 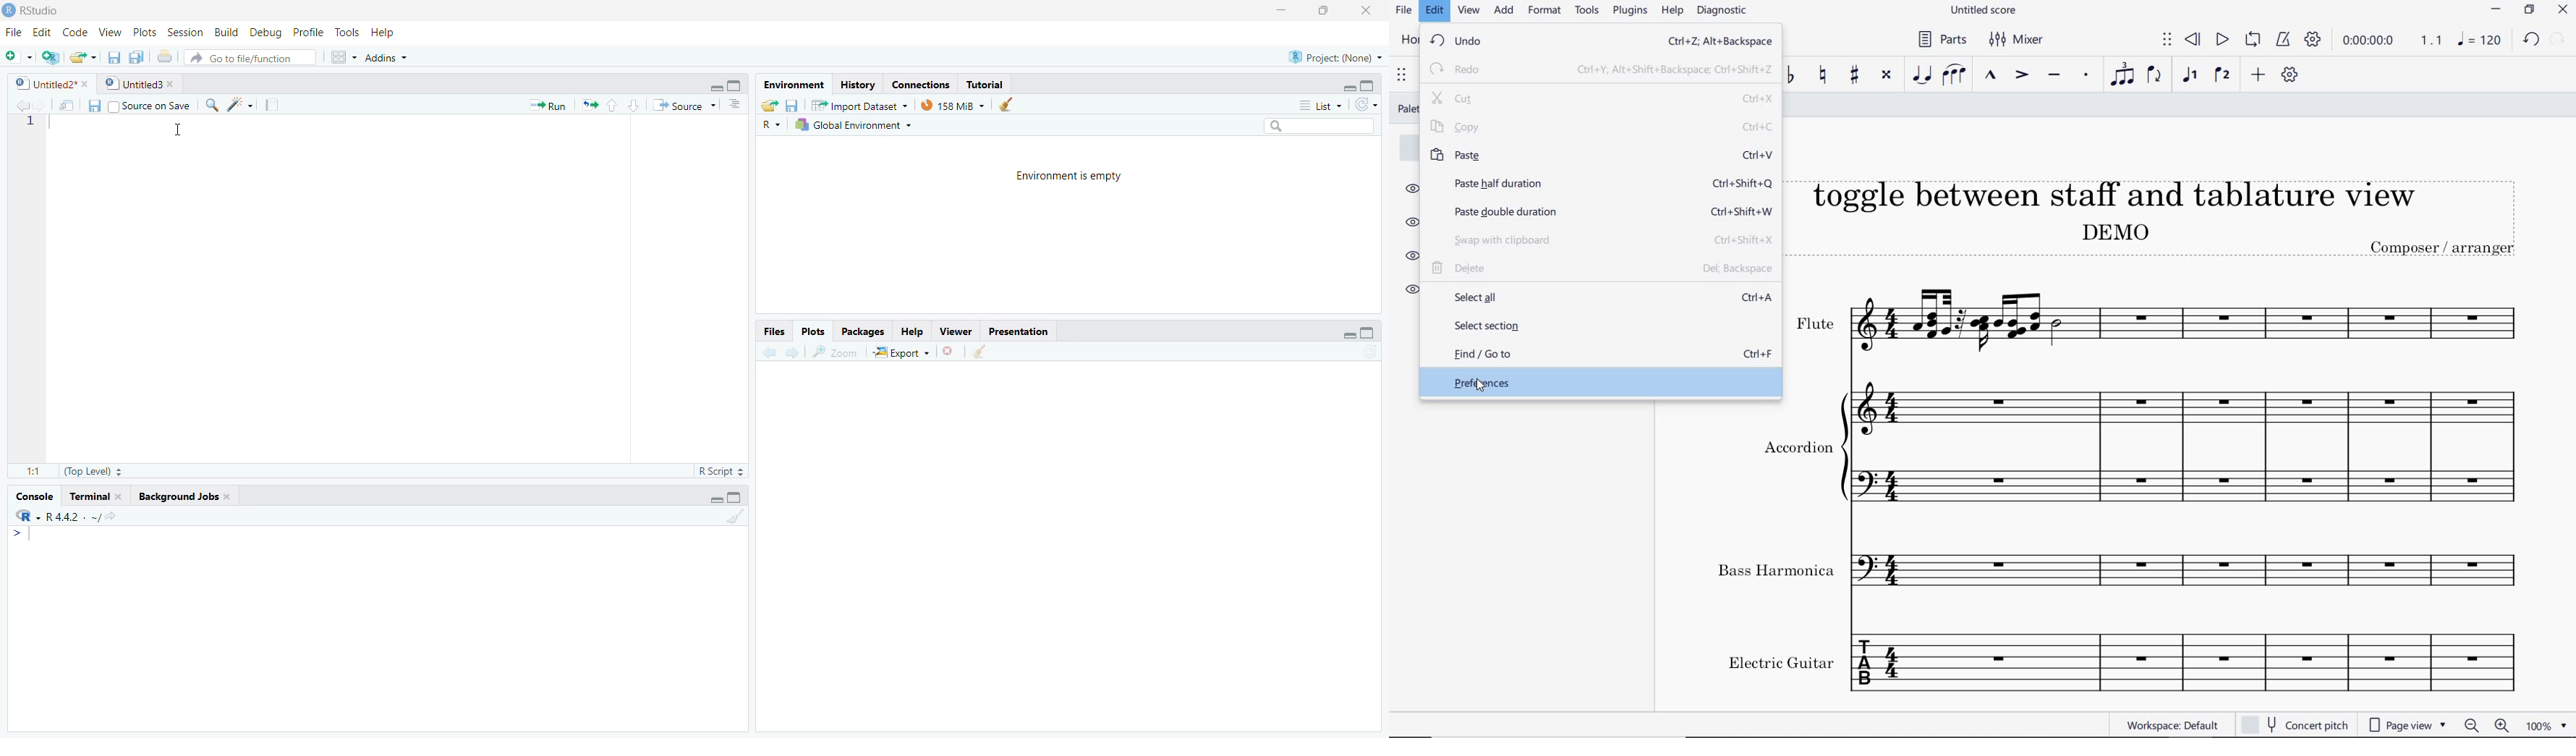 I want to click on Plots, so click(x=144, y=30).